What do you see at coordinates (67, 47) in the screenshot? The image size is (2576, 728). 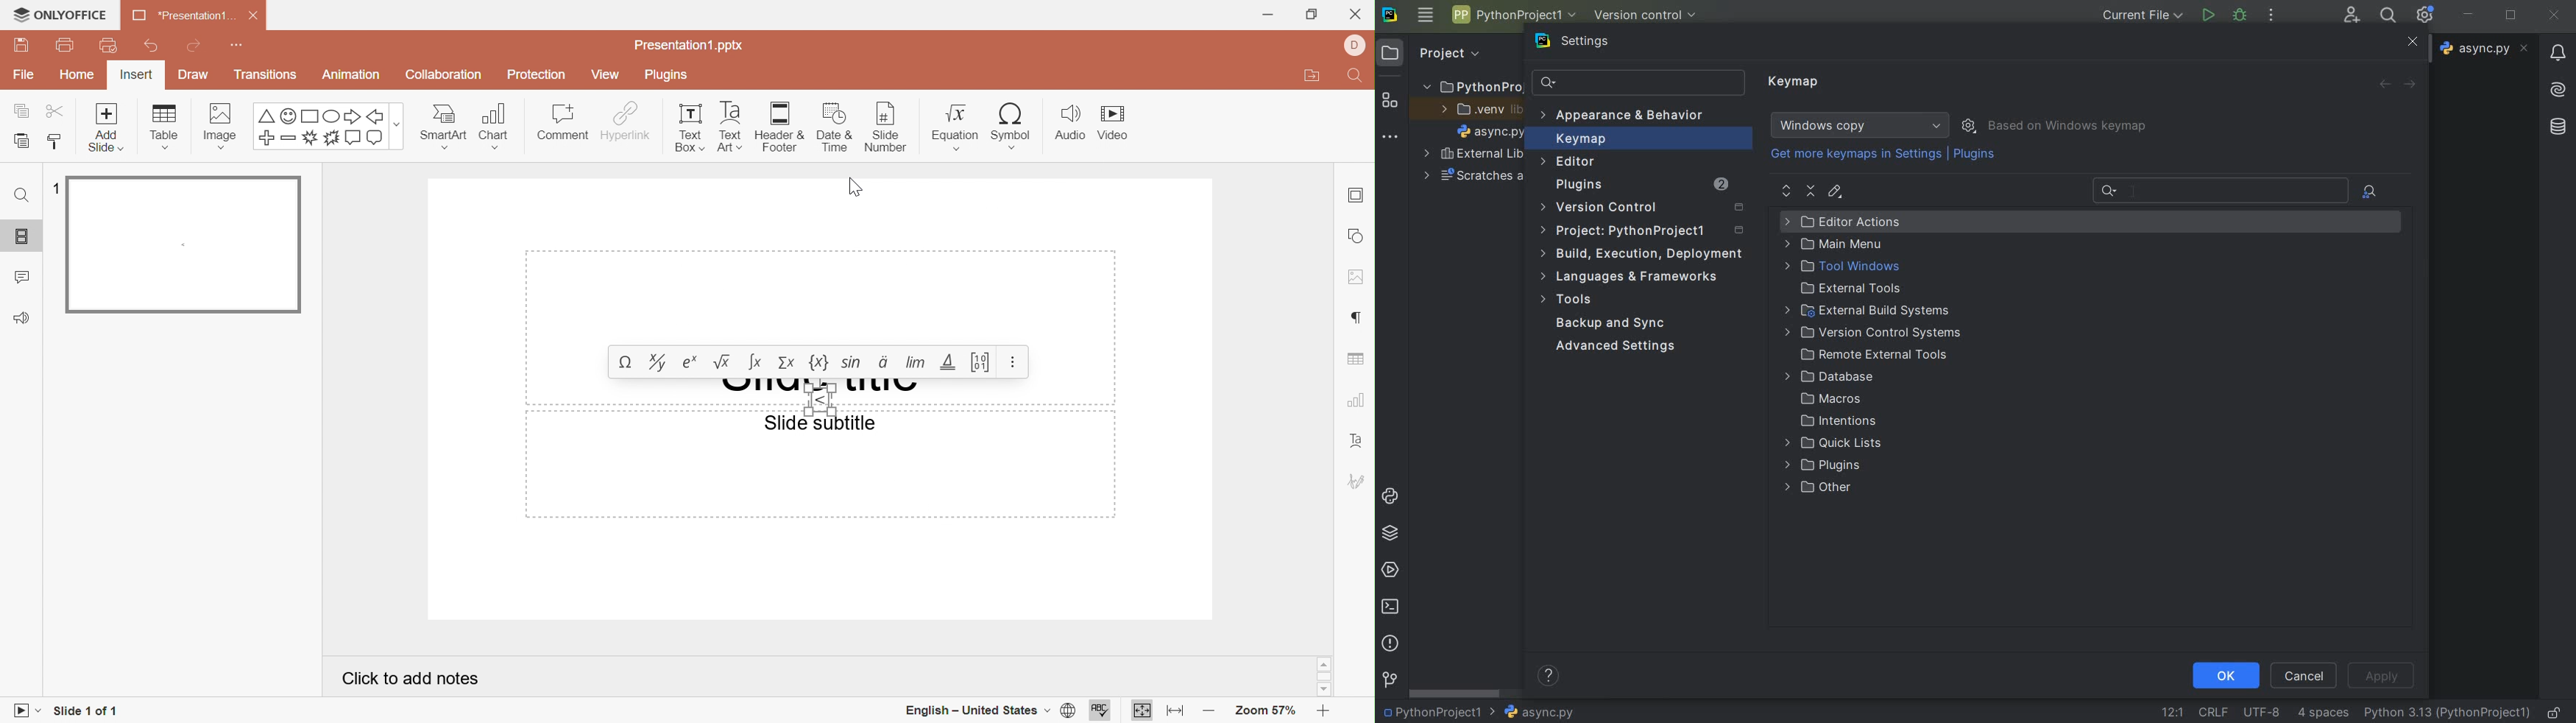 I see `Print` at bounding box center [67, 47].